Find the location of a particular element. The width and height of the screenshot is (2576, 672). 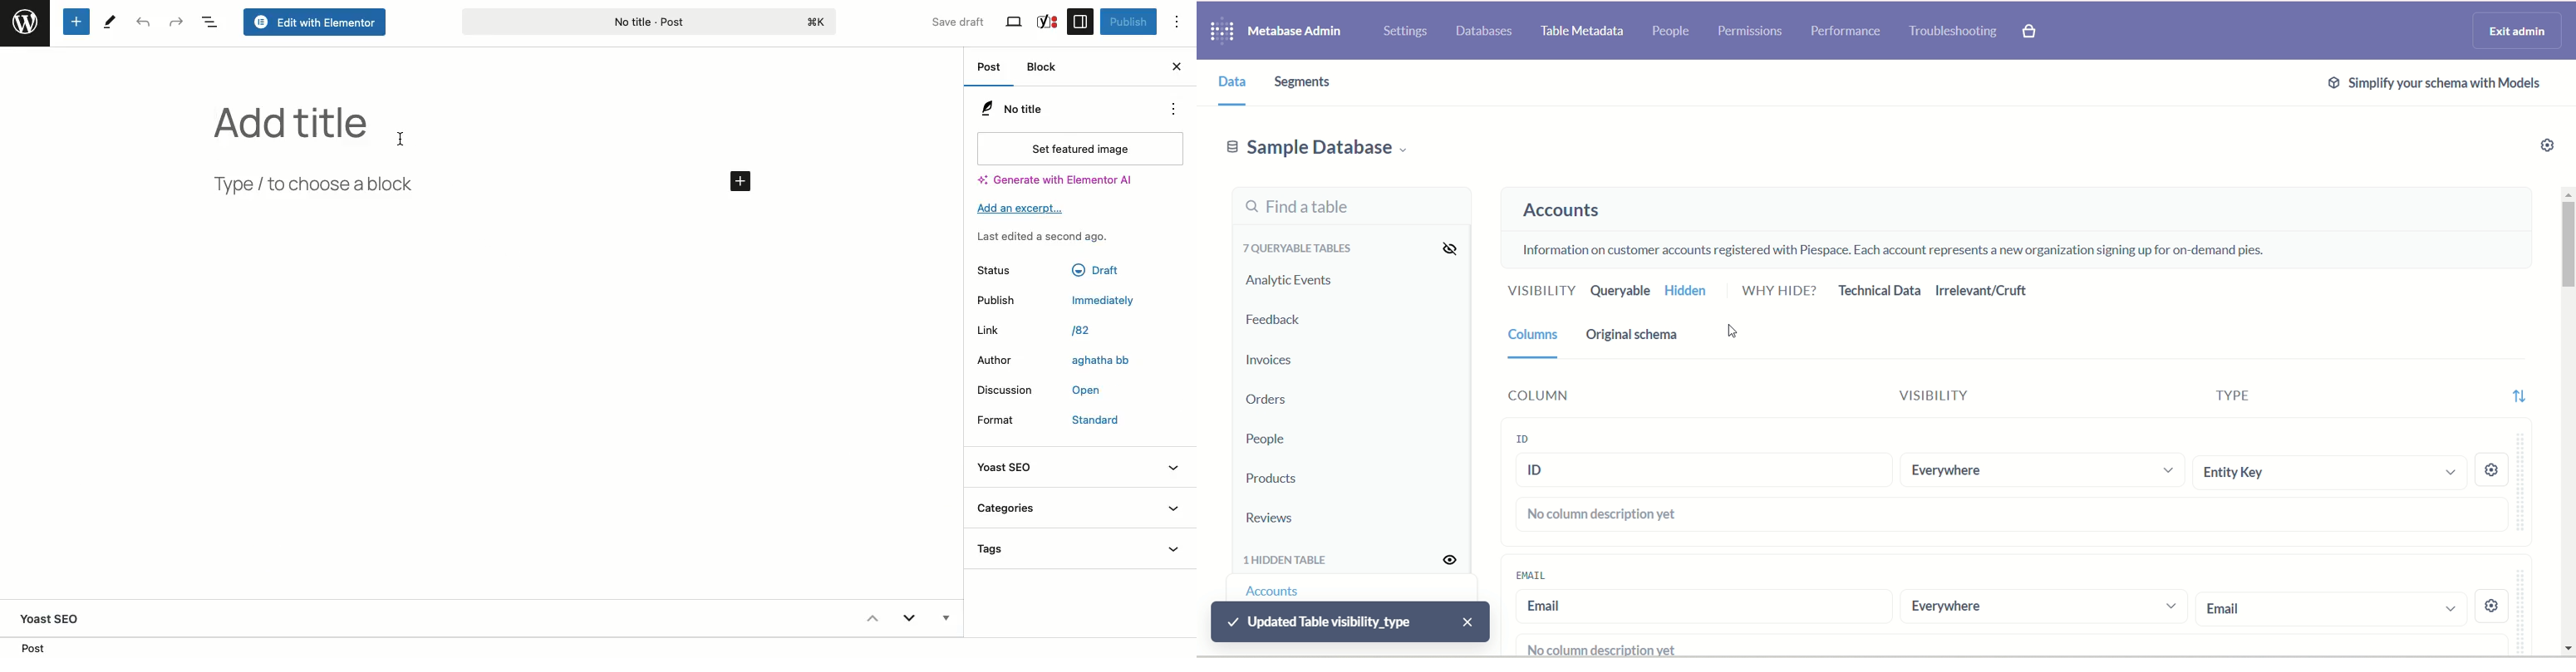

columns is located at coordinates (1535, 341).